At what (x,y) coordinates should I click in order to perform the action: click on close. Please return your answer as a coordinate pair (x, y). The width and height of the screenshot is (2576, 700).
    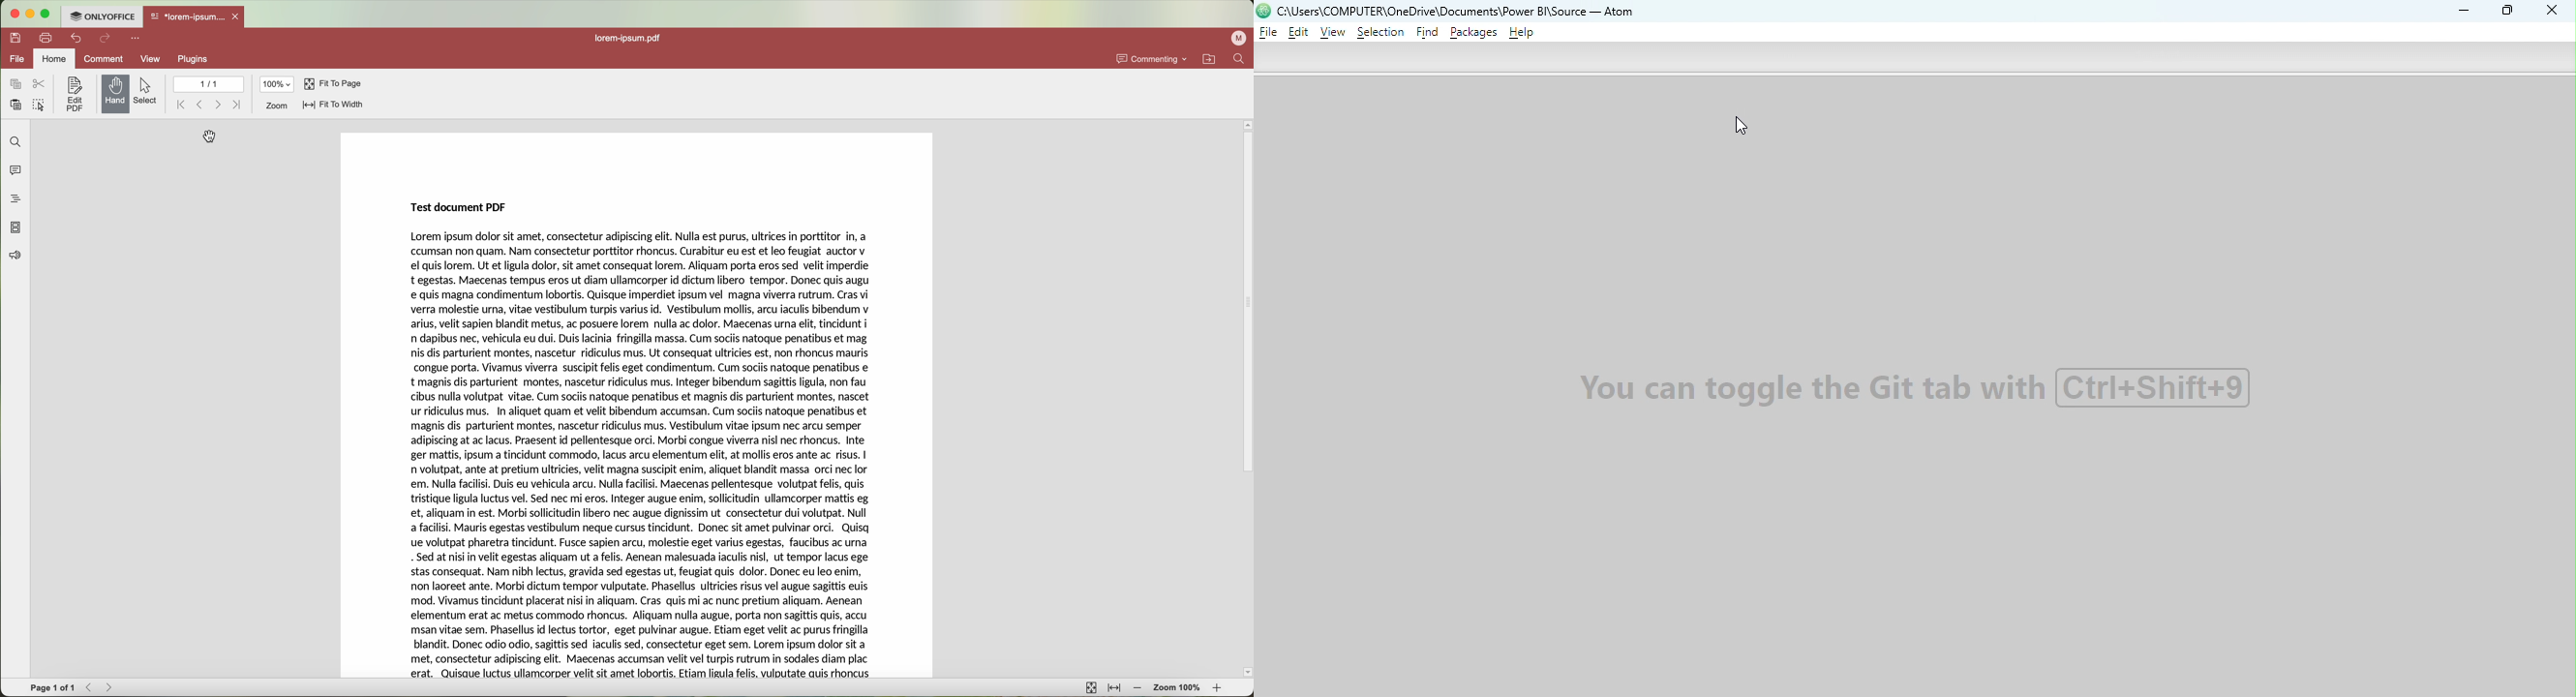
    Looking at the image, I should click on (238, 17).